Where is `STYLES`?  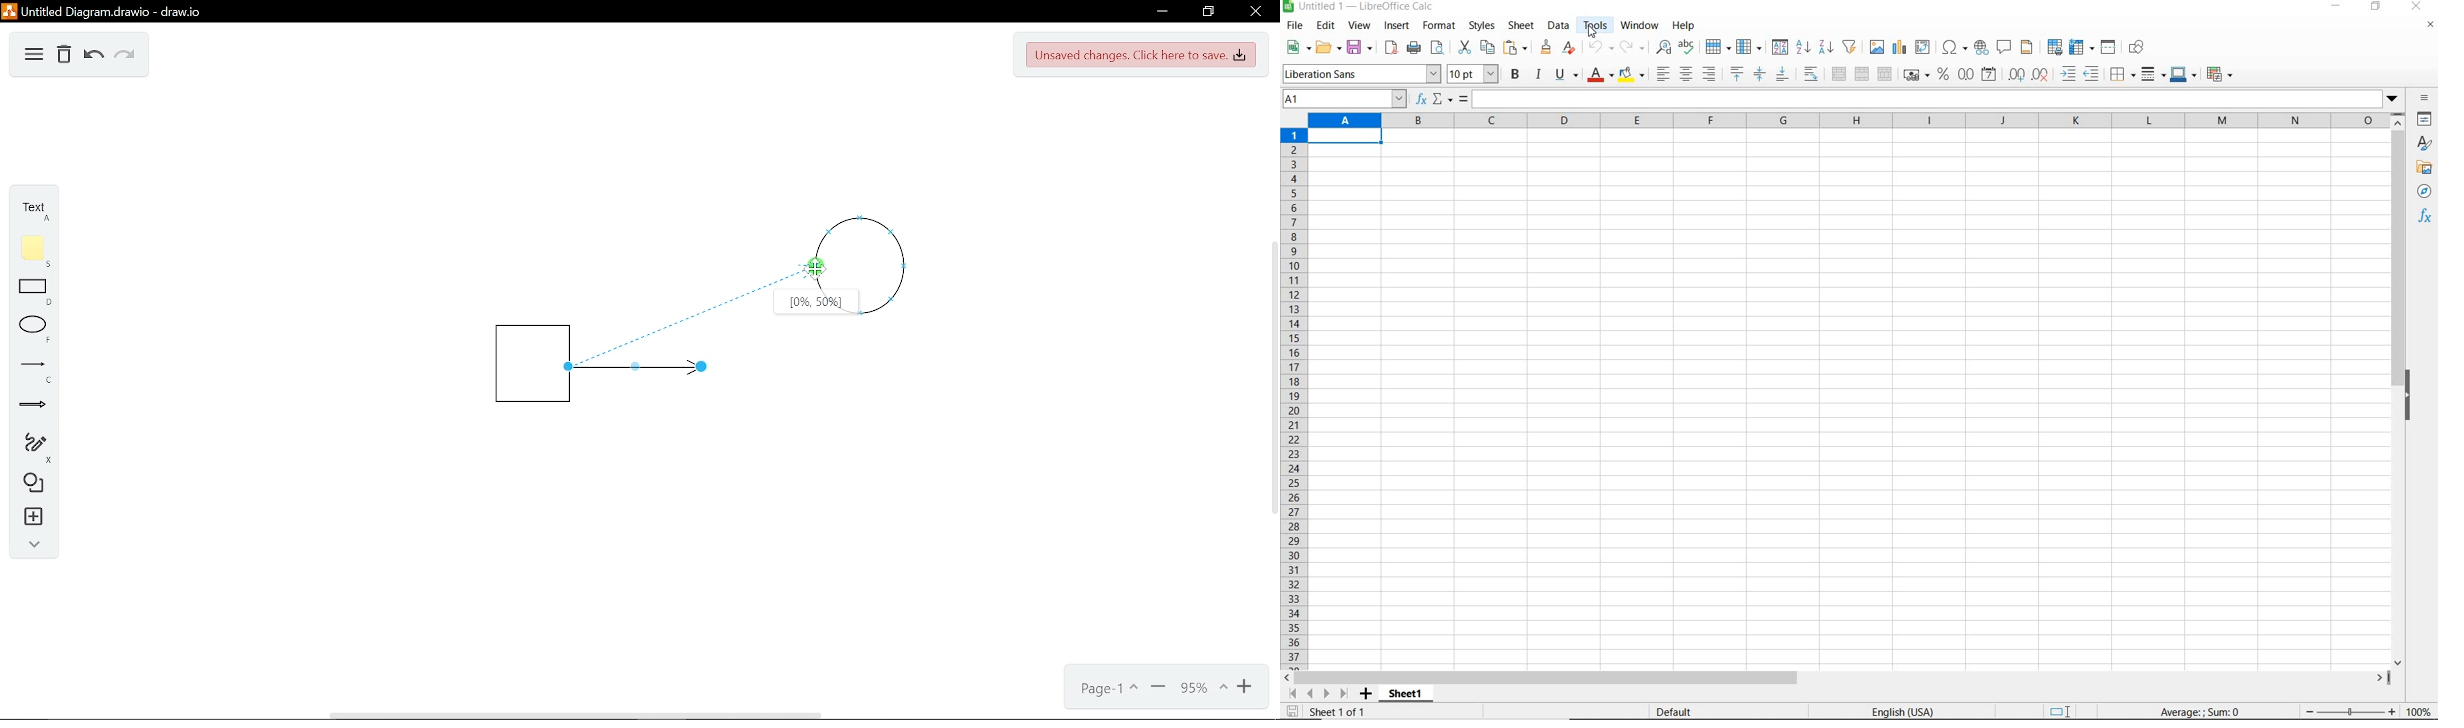
STYLES is located at coordinates (2425, 143).